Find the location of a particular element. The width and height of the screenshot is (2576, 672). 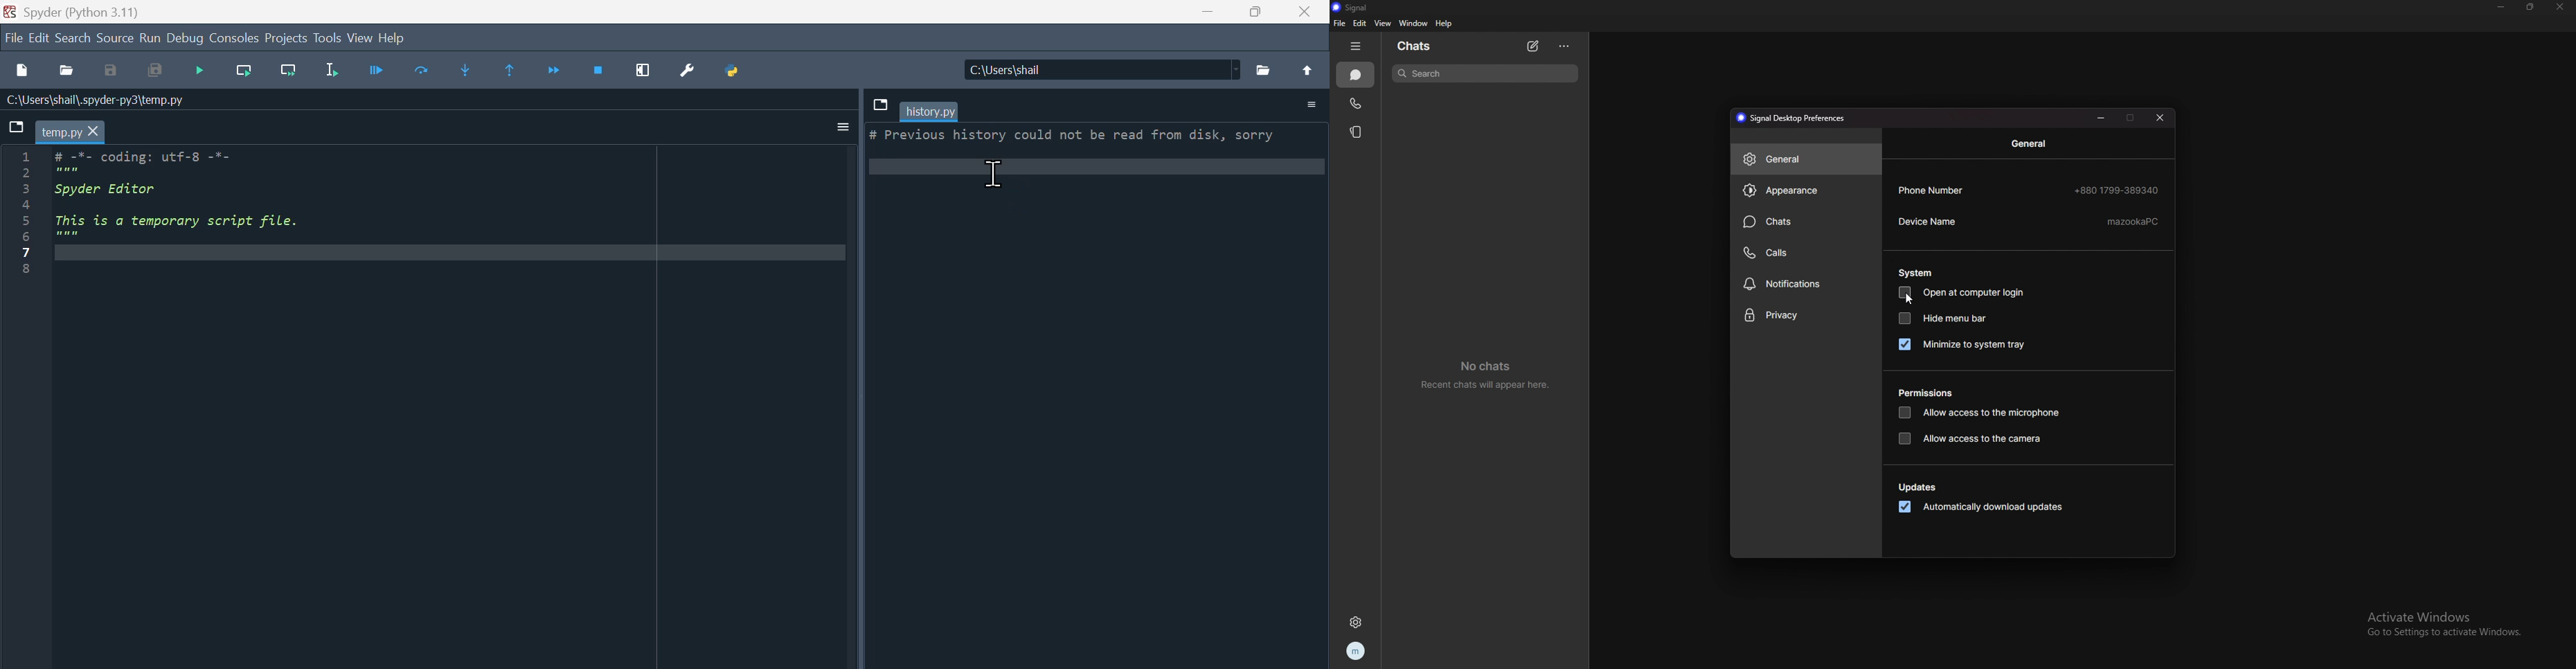

profile is located at coordinates (1354, 652).